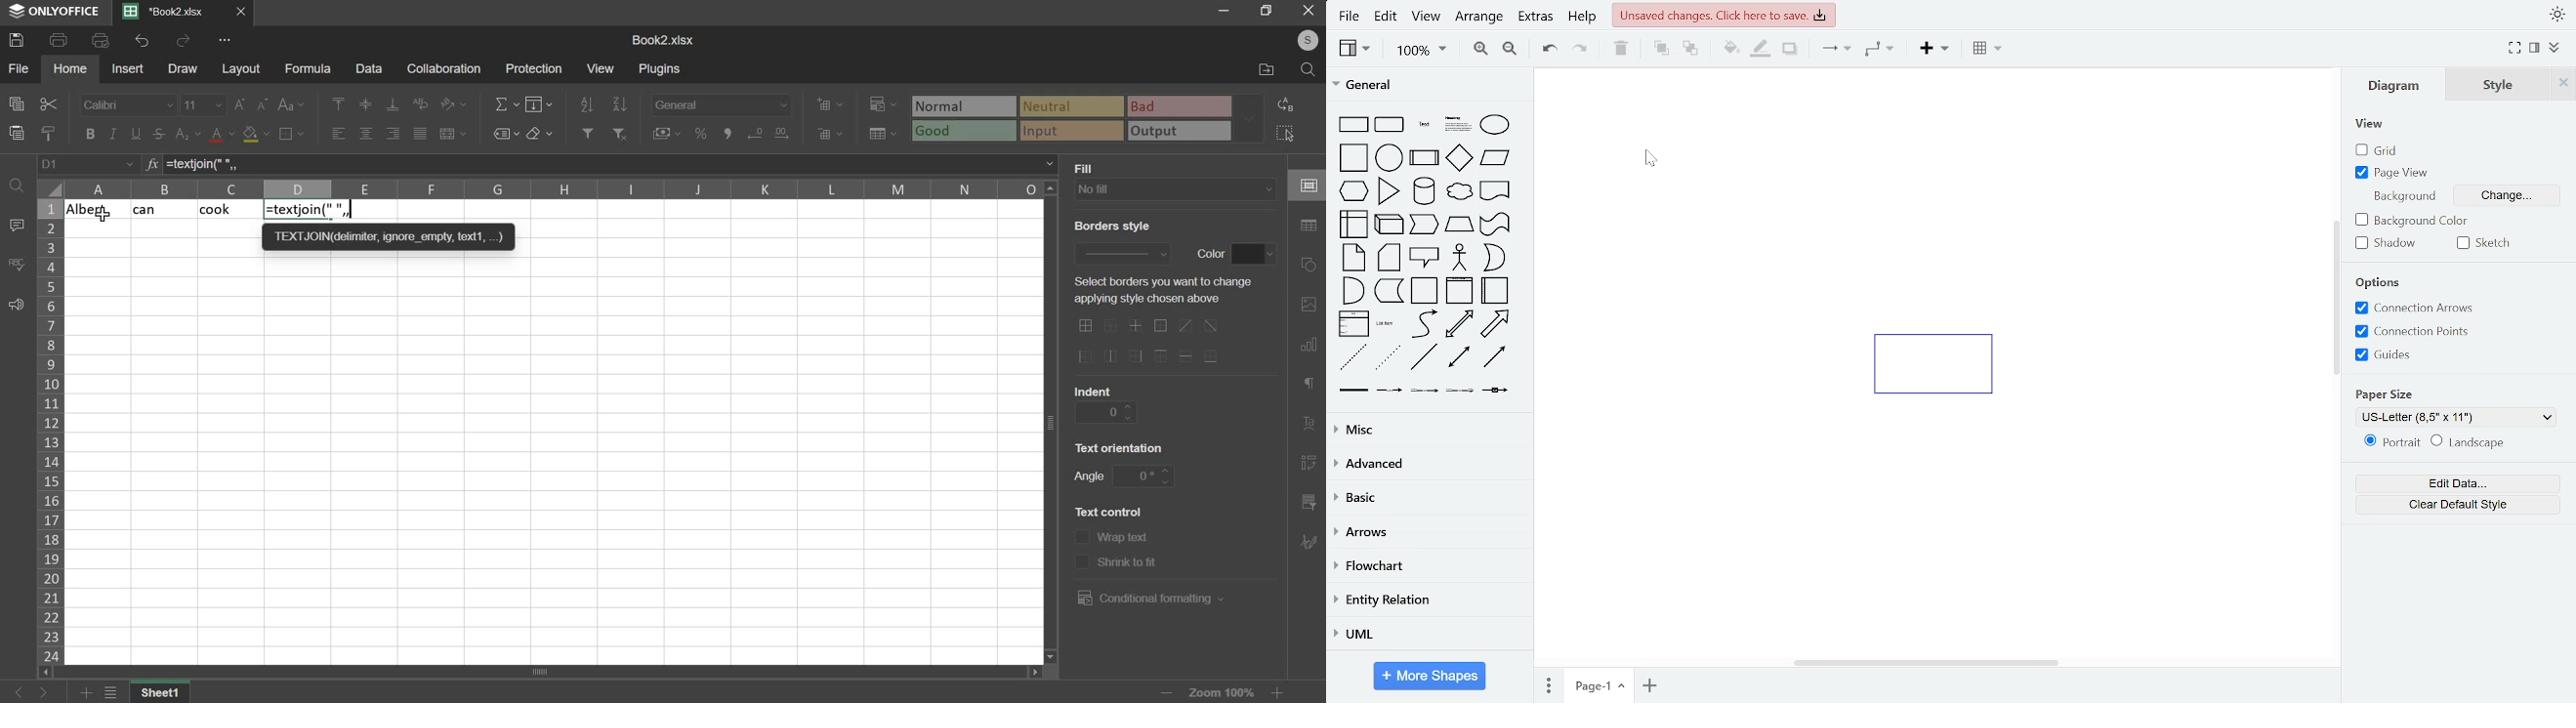 This screenshot has width=2576, height=728. Describe the element at coordinates (1660, 50) in the screenshot. I see `to front` at that location.